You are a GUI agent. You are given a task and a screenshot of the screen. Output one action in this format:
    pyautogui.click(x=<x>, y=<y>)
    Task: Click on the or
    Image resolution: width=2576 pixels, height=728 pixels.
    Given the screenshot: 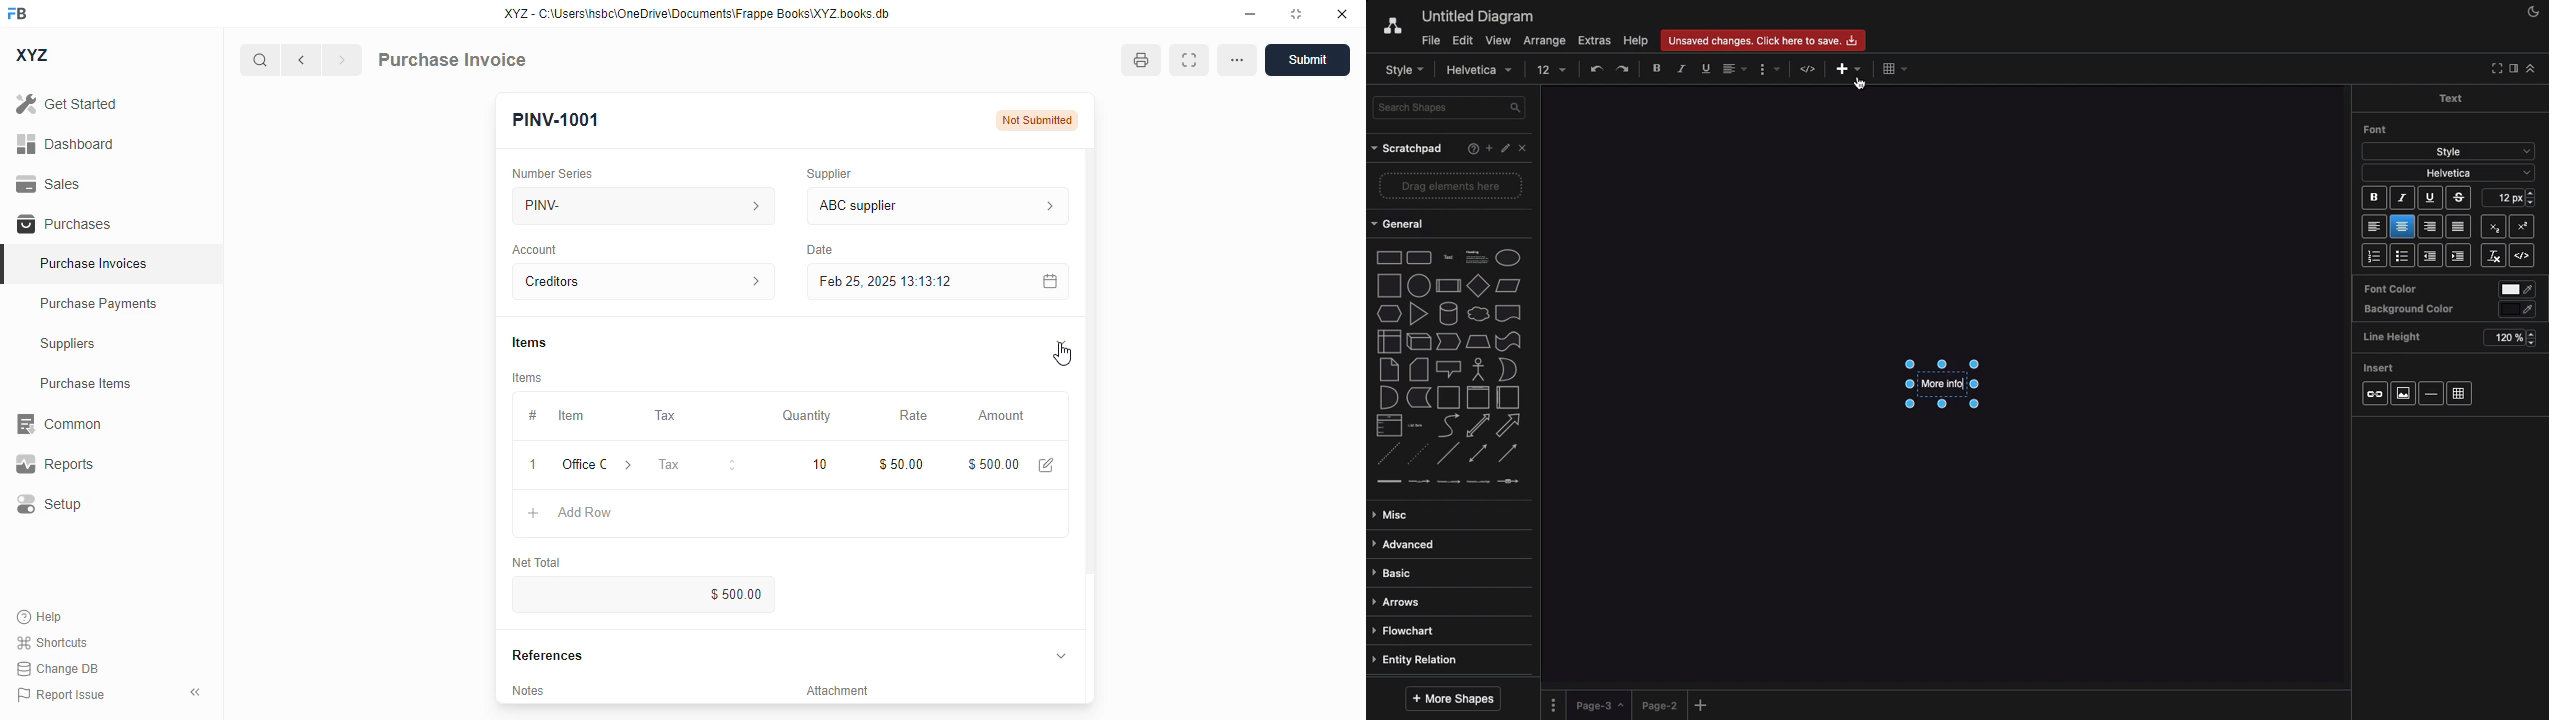 What is the action you would take?
    pyautogui.click(x=1508, y=369)
    